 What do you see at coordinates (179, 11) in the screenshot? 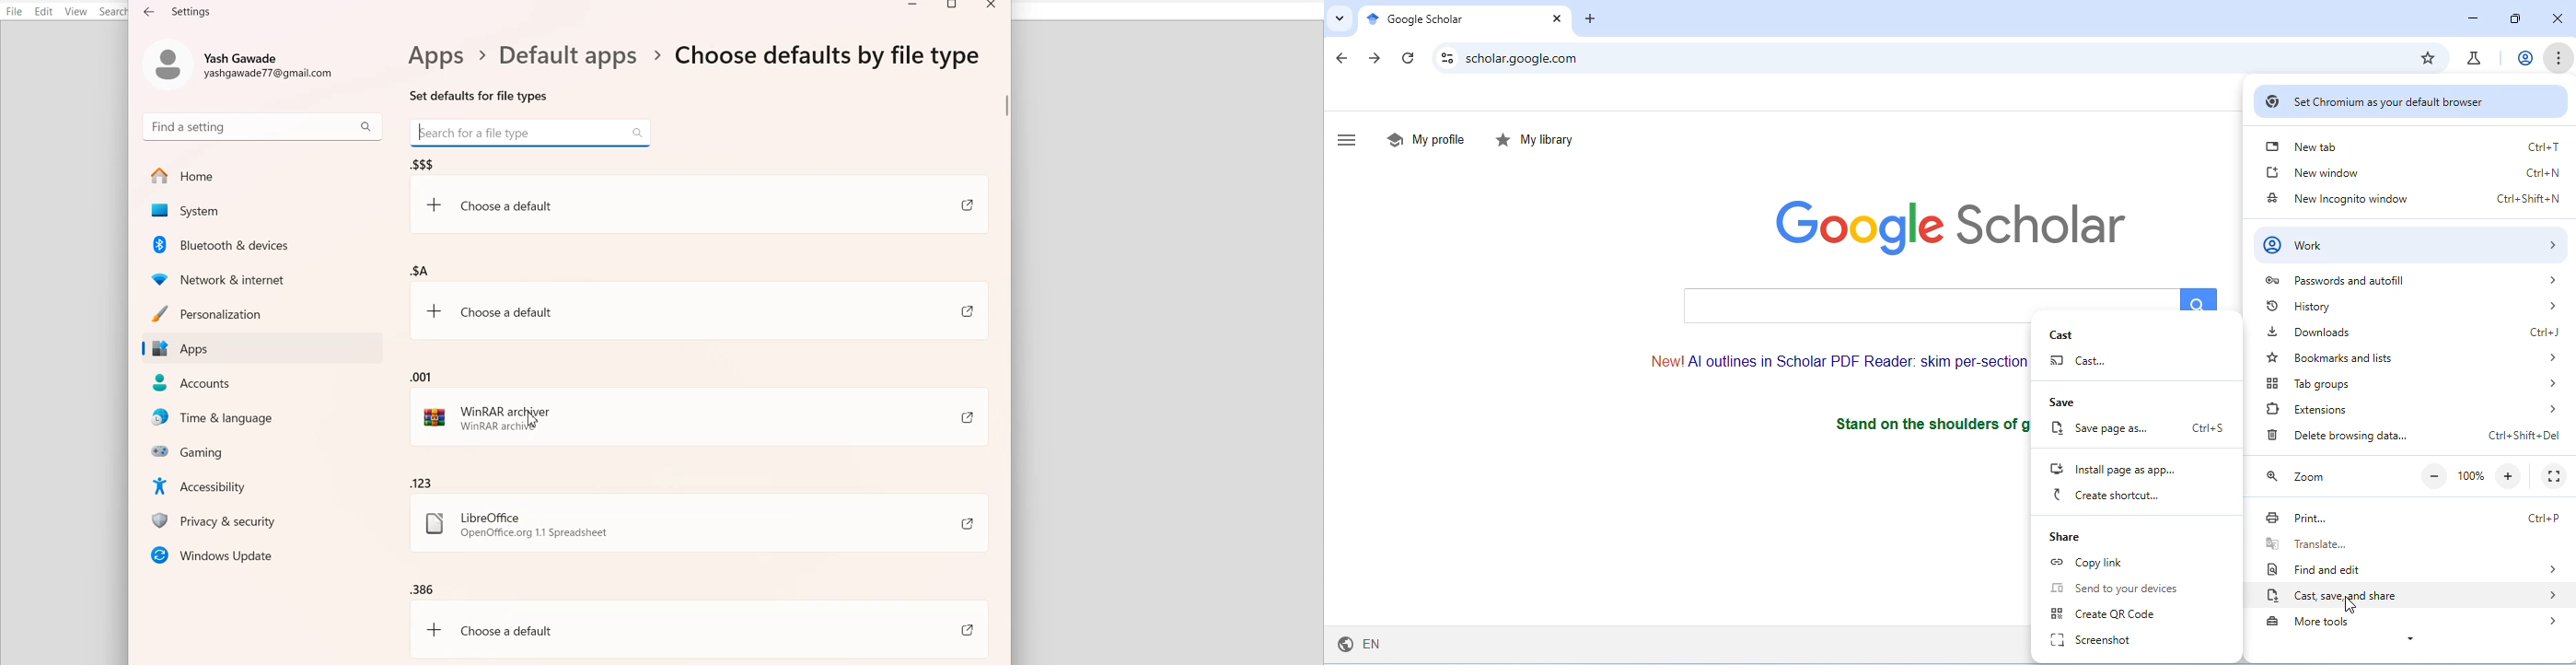
I see `Text` at bounding box center [179, 11].